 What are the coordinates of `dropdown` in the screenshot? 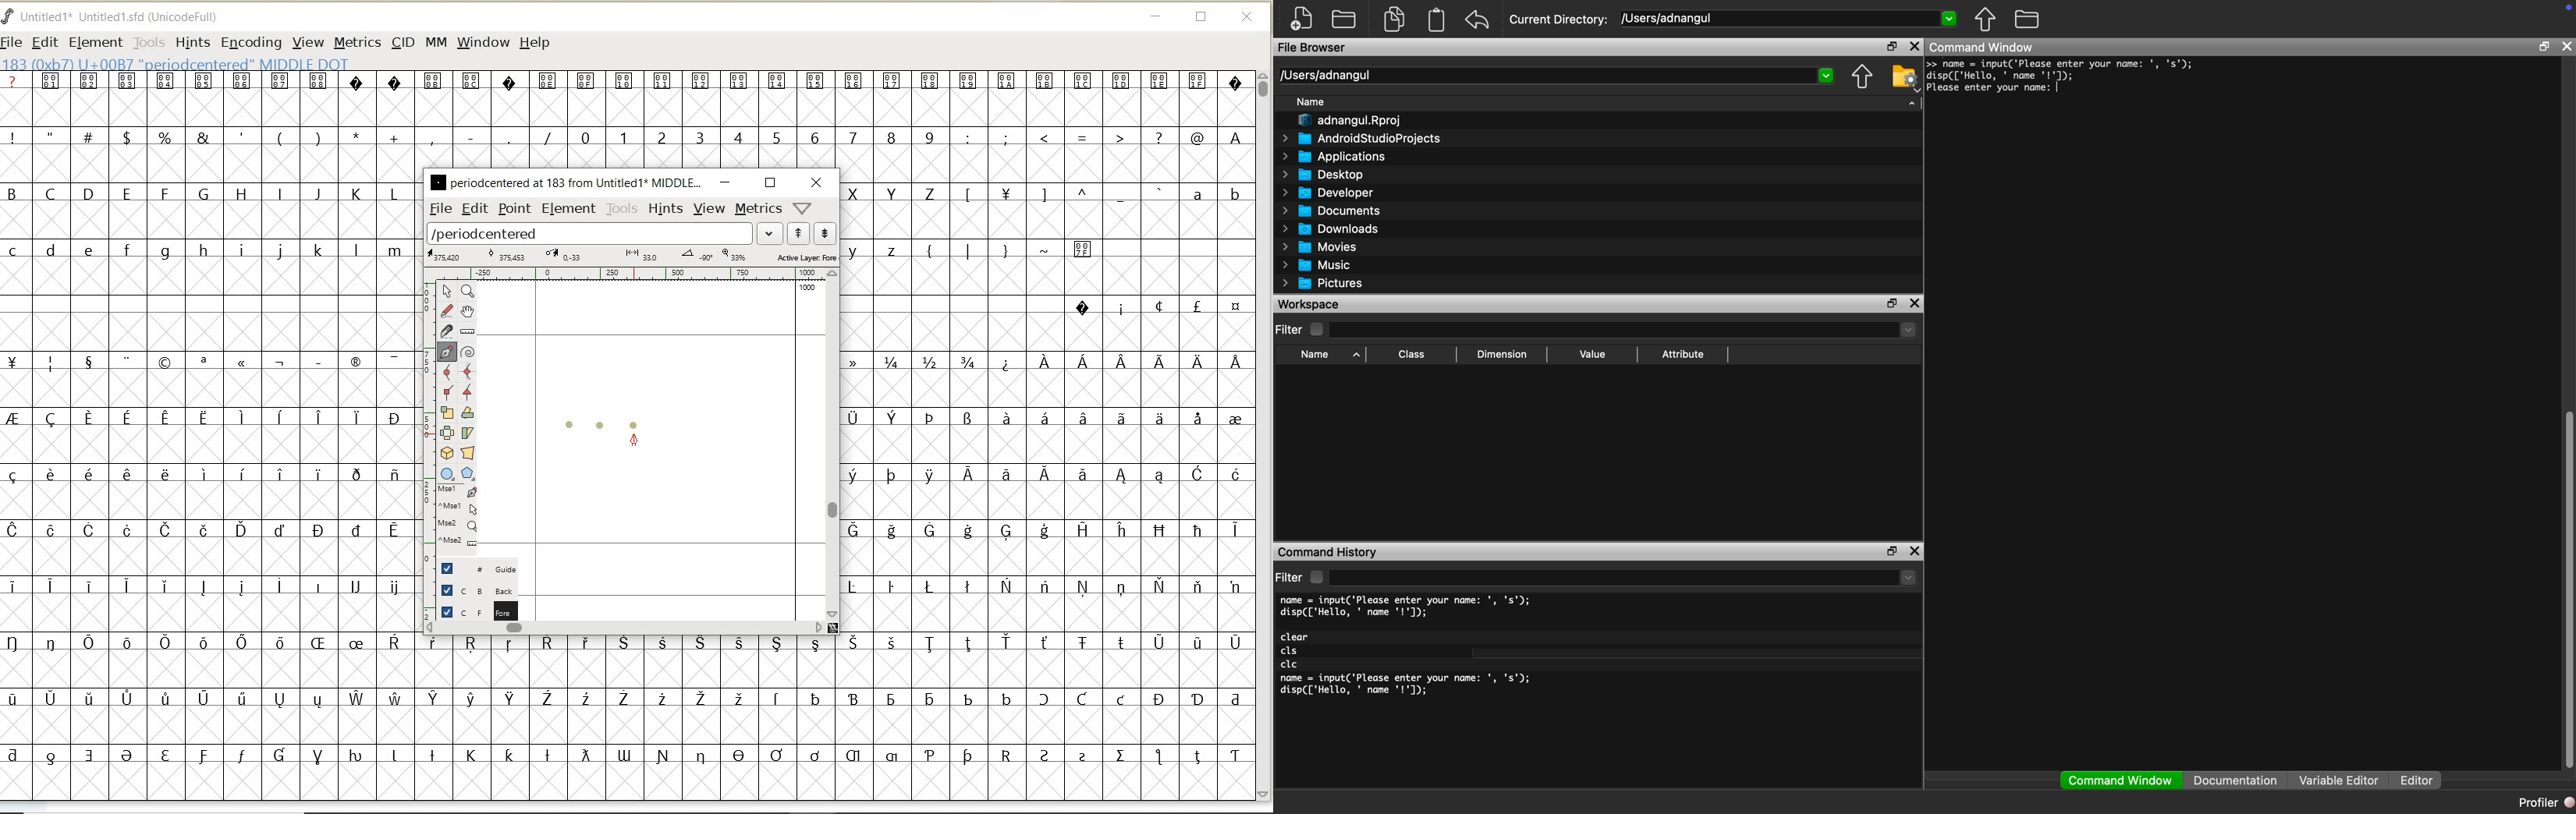 It's located at (1948, 17).